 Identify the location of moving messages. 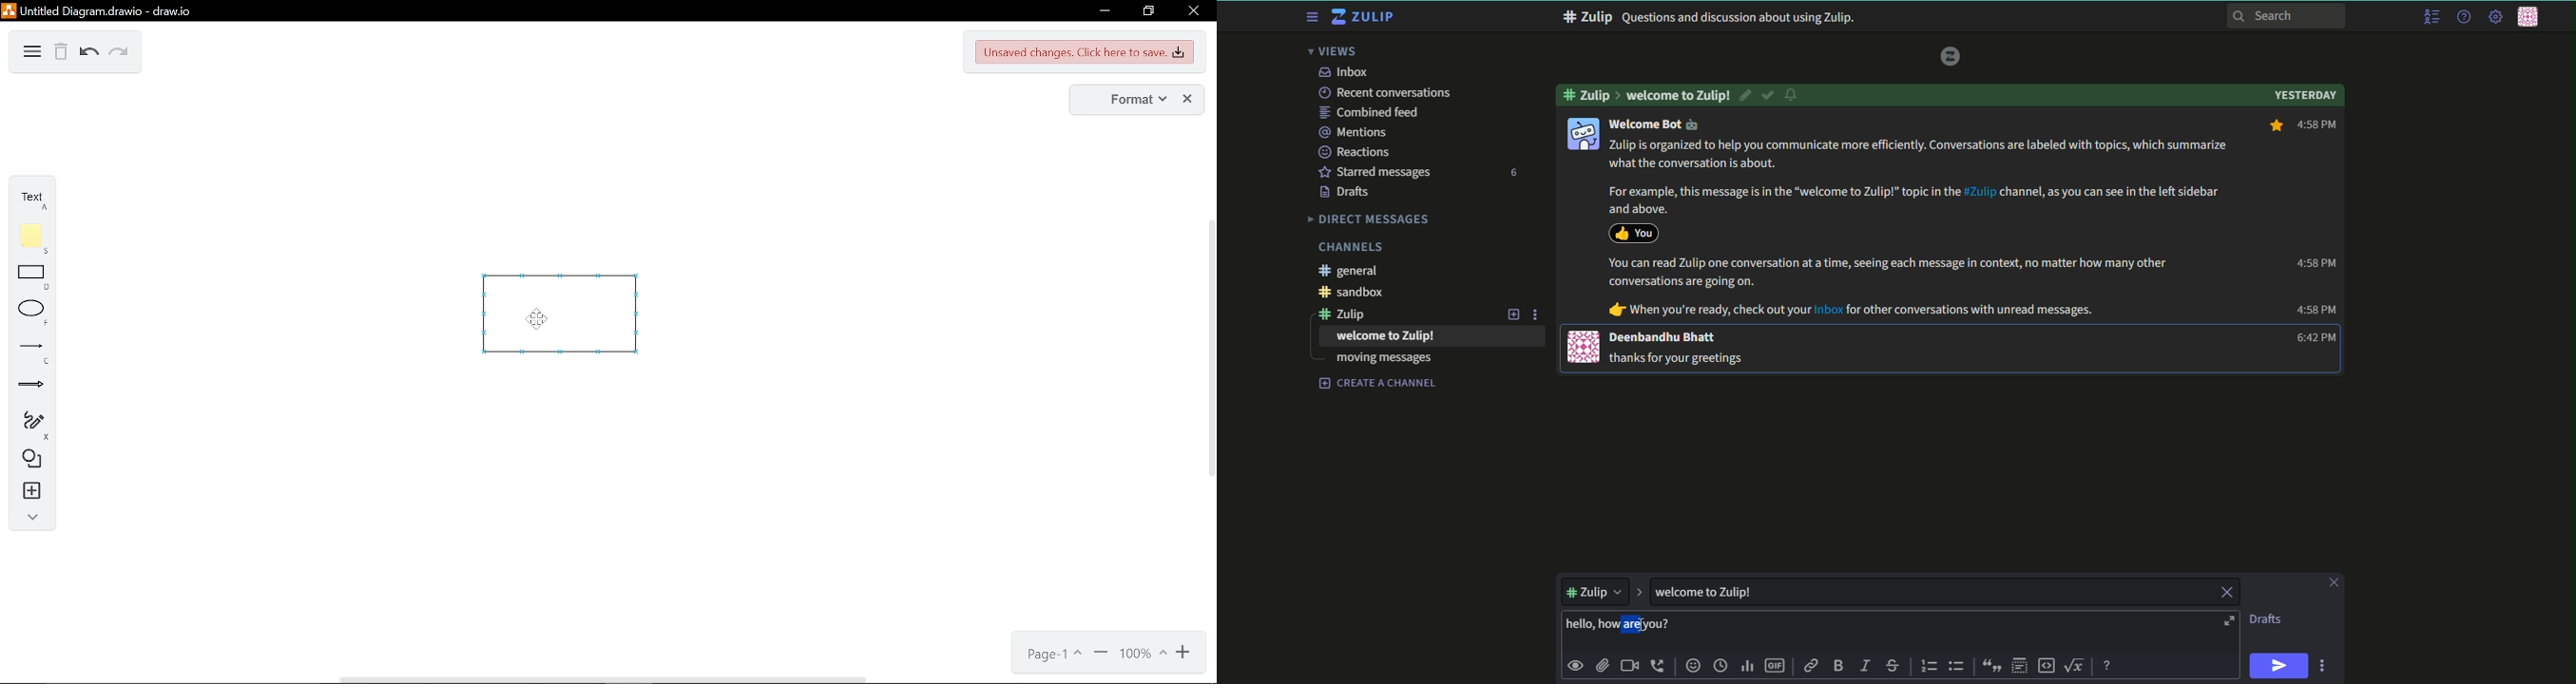
(1384, 359).